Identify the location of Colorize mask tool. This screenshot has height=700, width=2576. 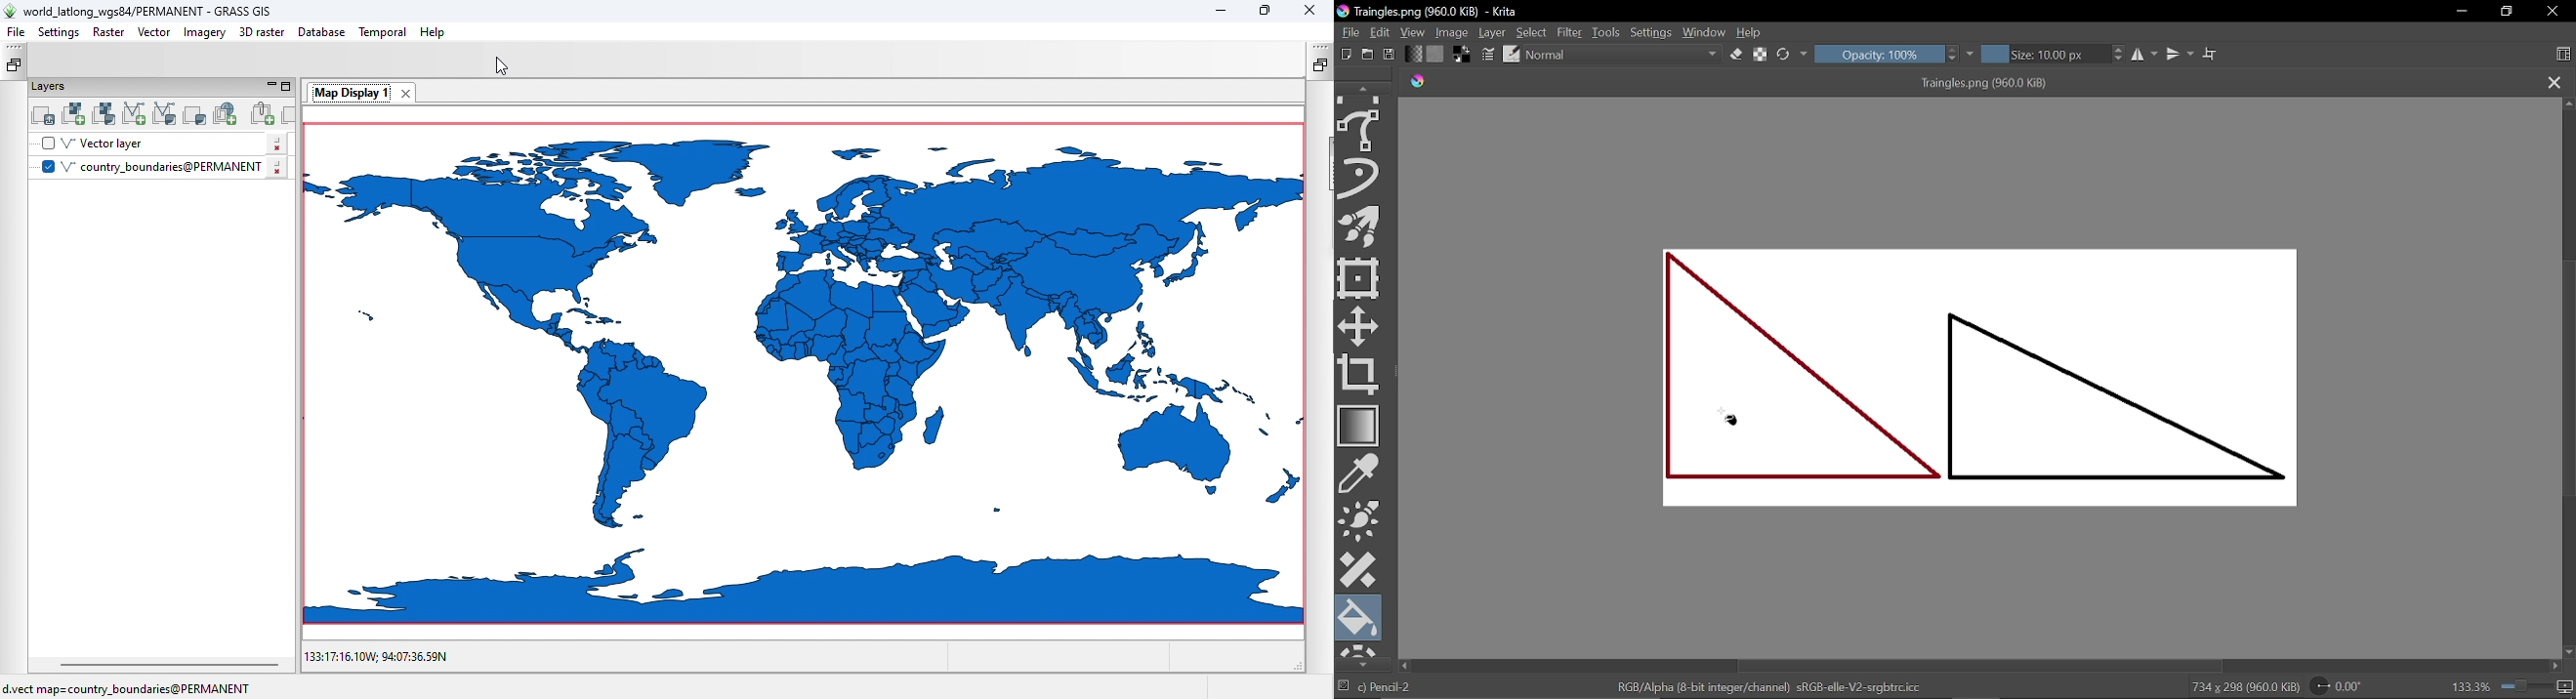
(1361, 520).